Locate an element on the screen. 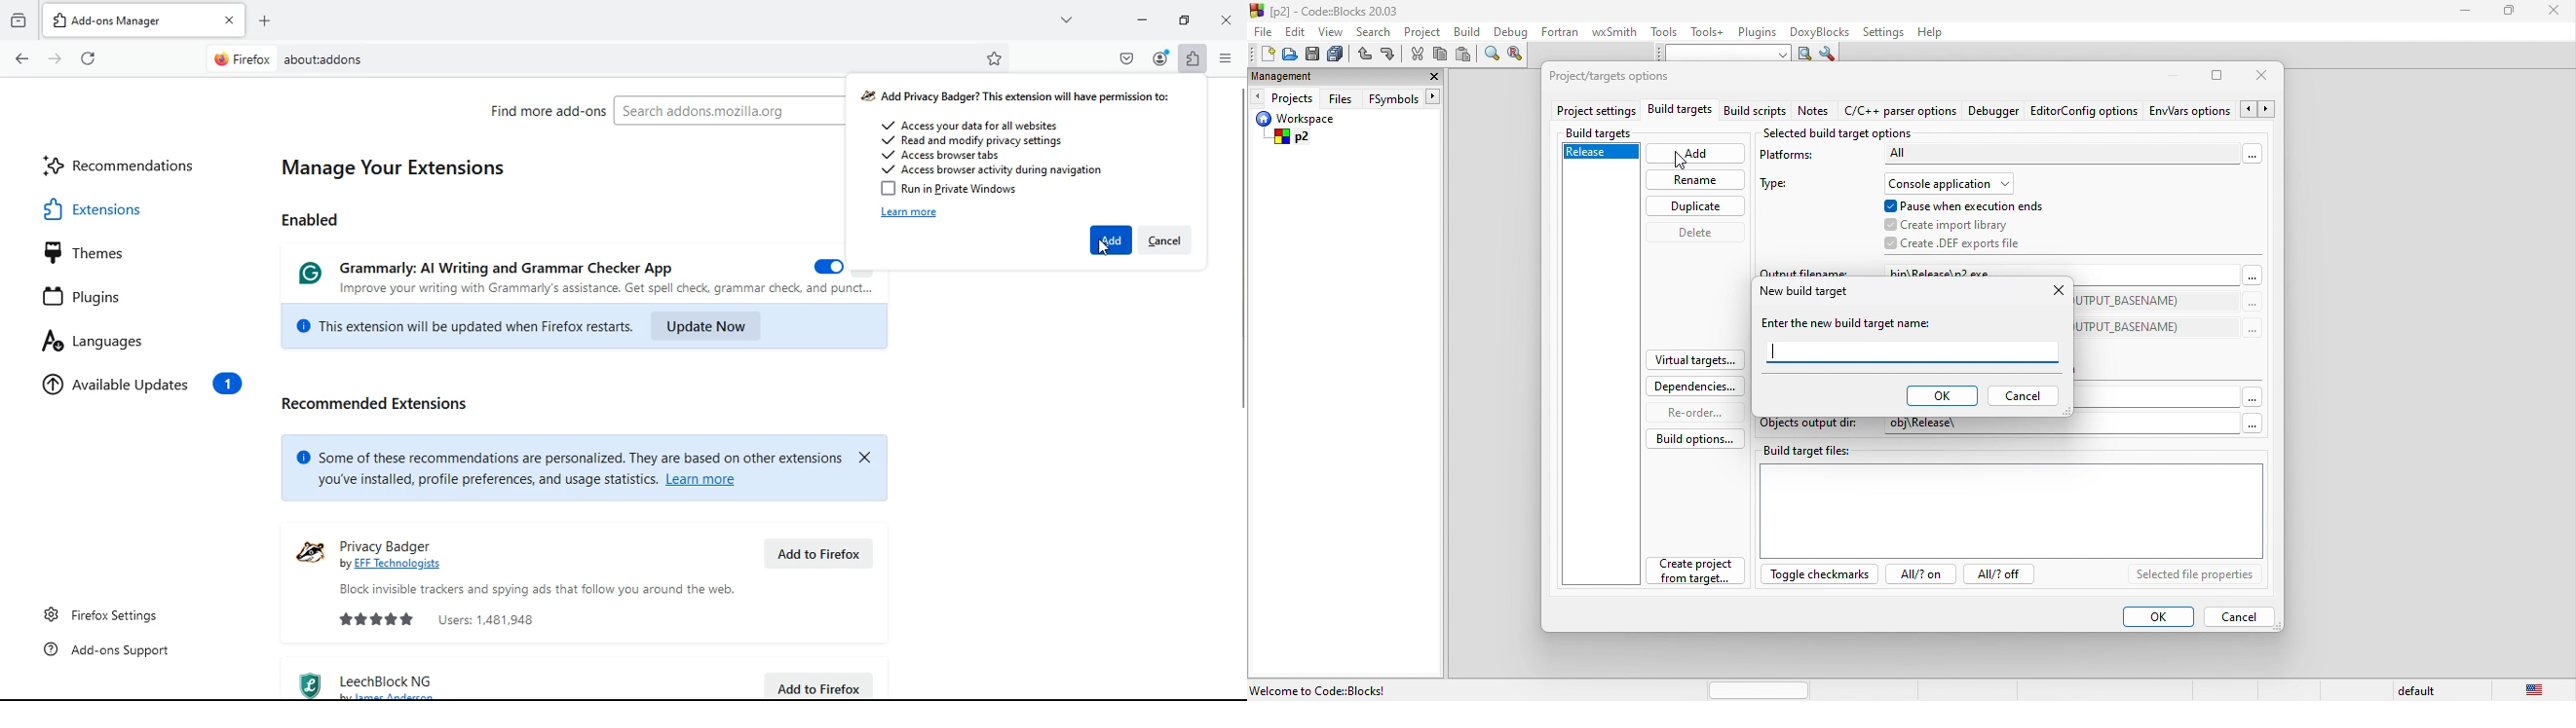 The image size is (2576, 728). selected file properties is located at coordinates (2202, 575).